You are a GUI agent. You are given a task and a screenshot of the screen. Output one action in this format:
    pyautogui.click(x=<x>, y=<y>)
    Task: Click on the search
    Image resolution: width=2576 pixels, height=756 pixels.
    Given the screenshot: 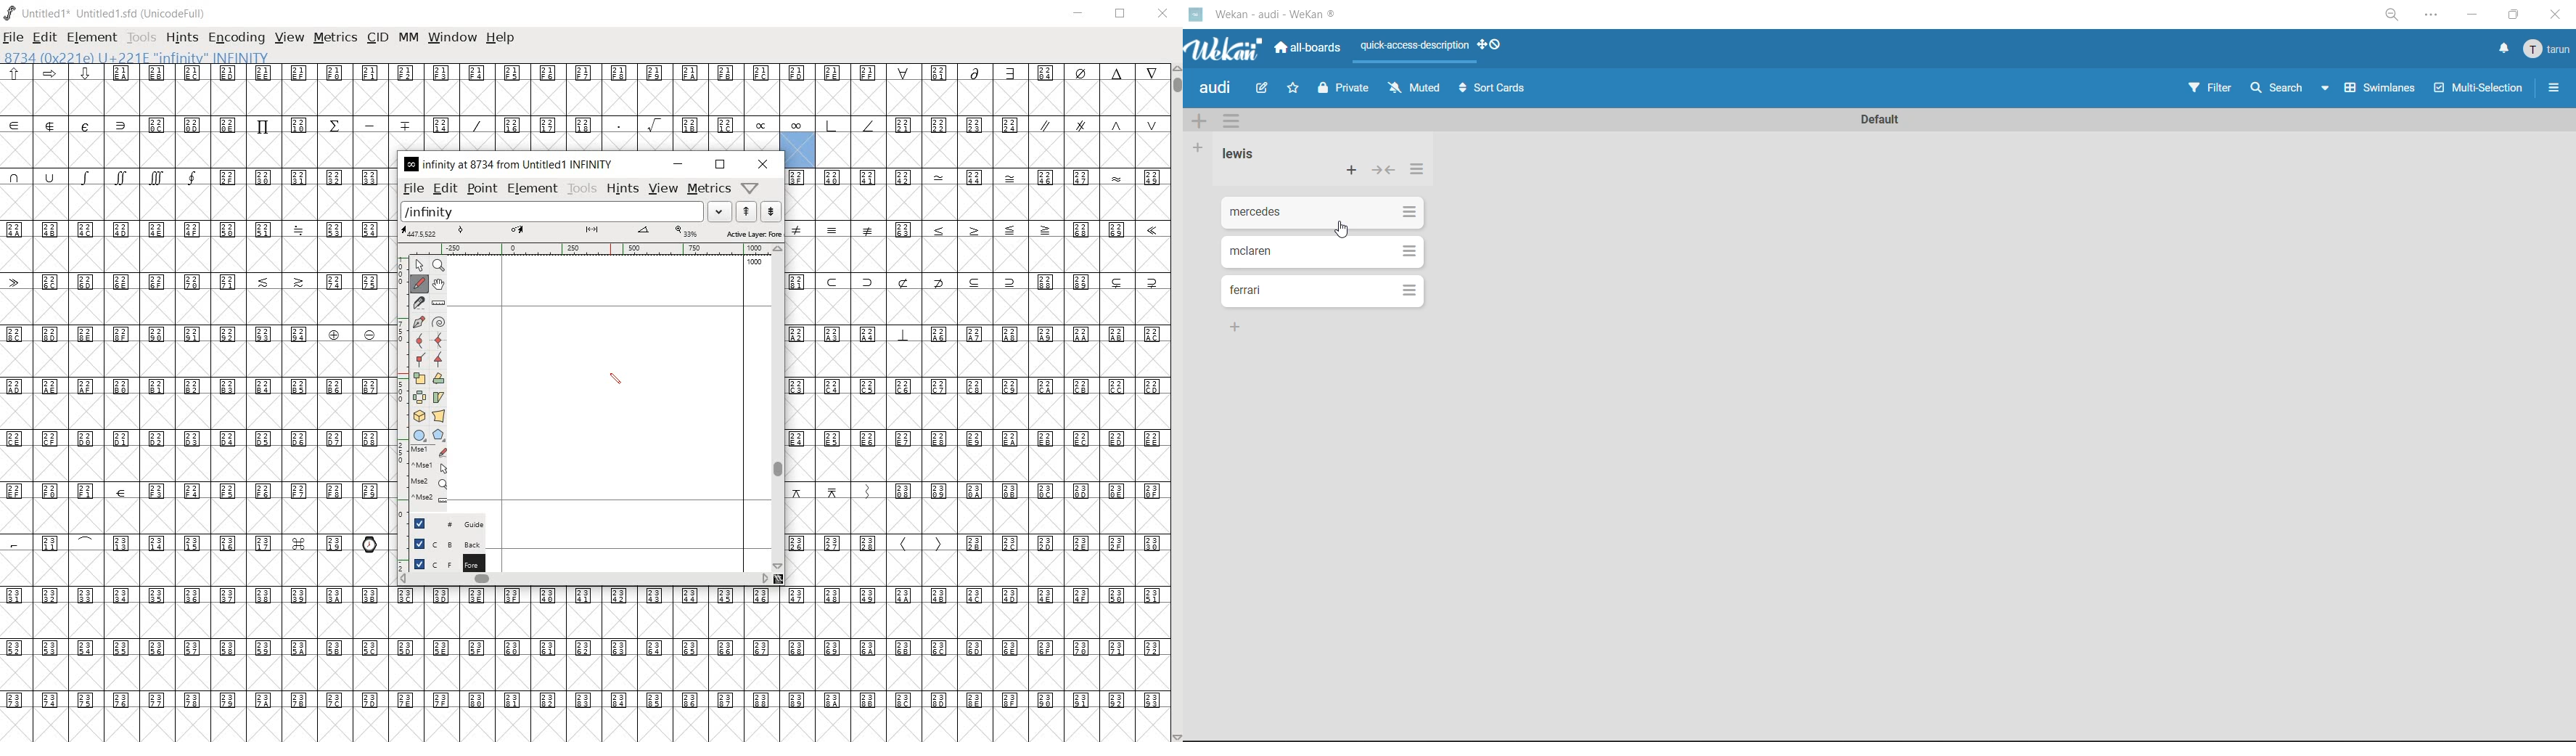 What is the action you would take?
    pyautogui.click(x=2289, y=88)
    